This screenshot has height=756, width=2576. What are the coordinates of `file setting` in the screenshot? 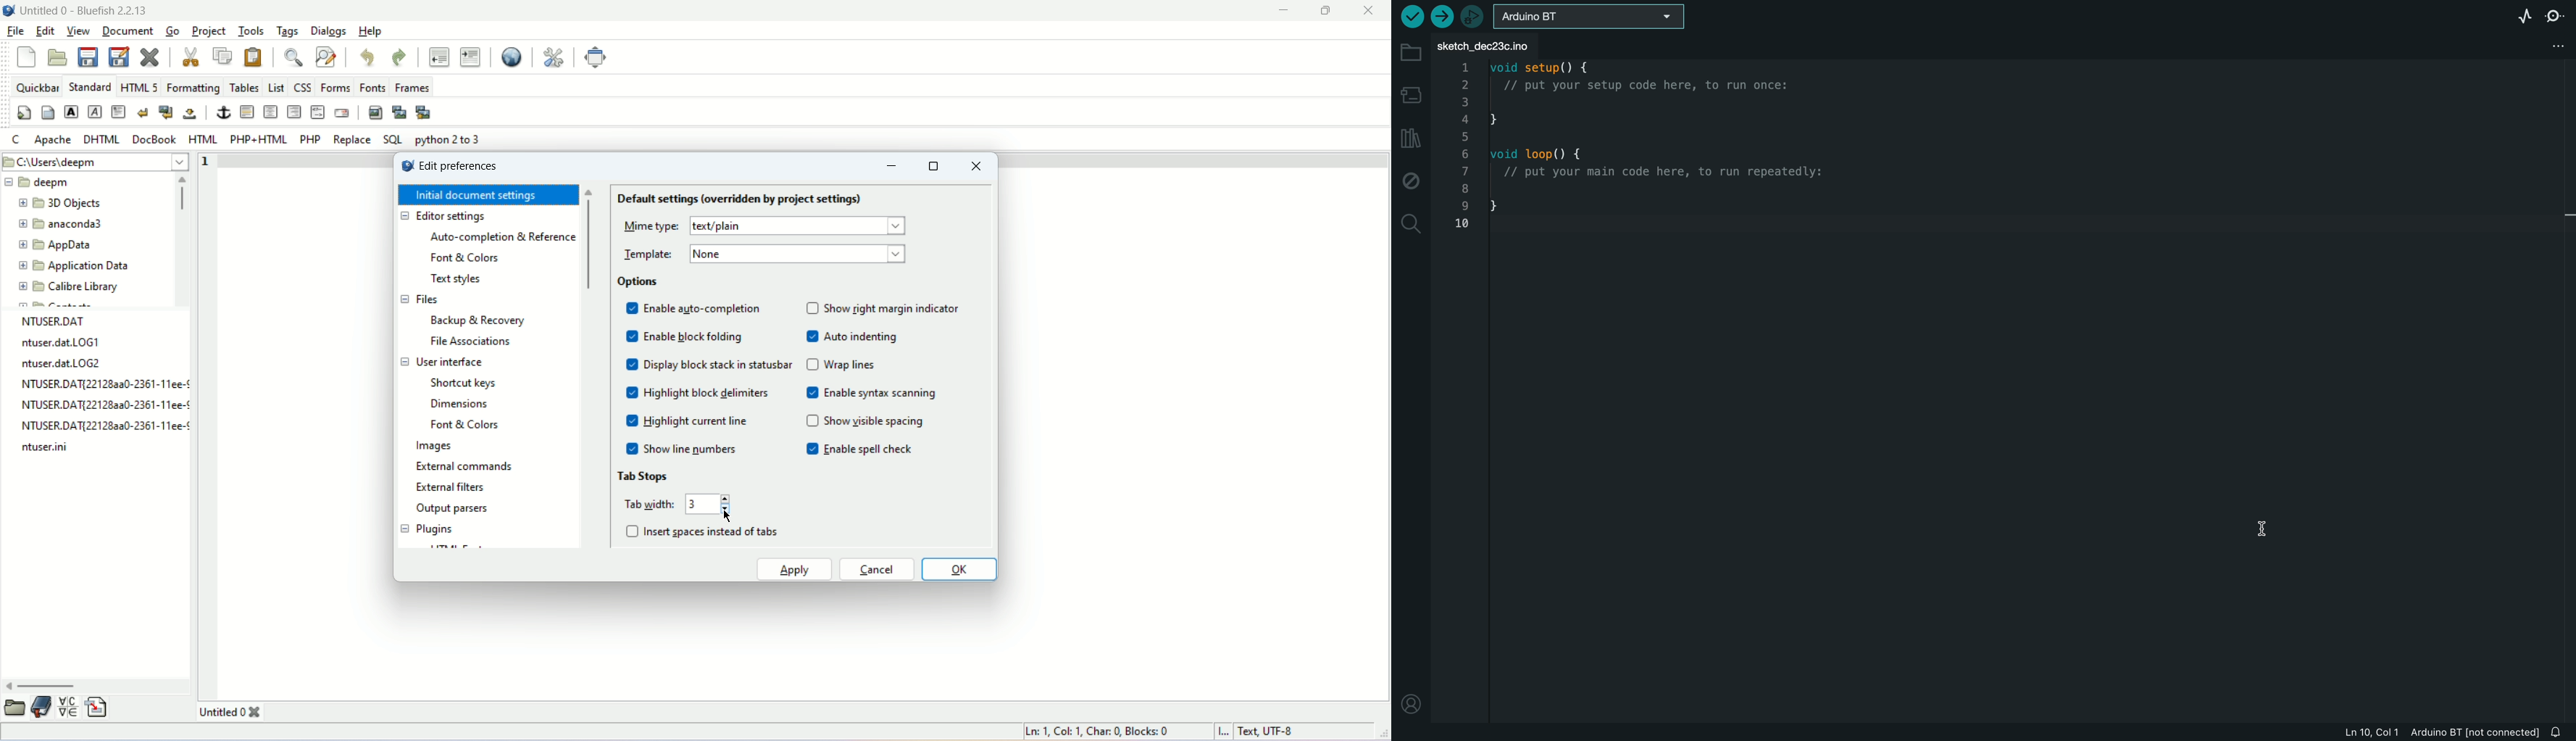 It's located at (2555, 45).